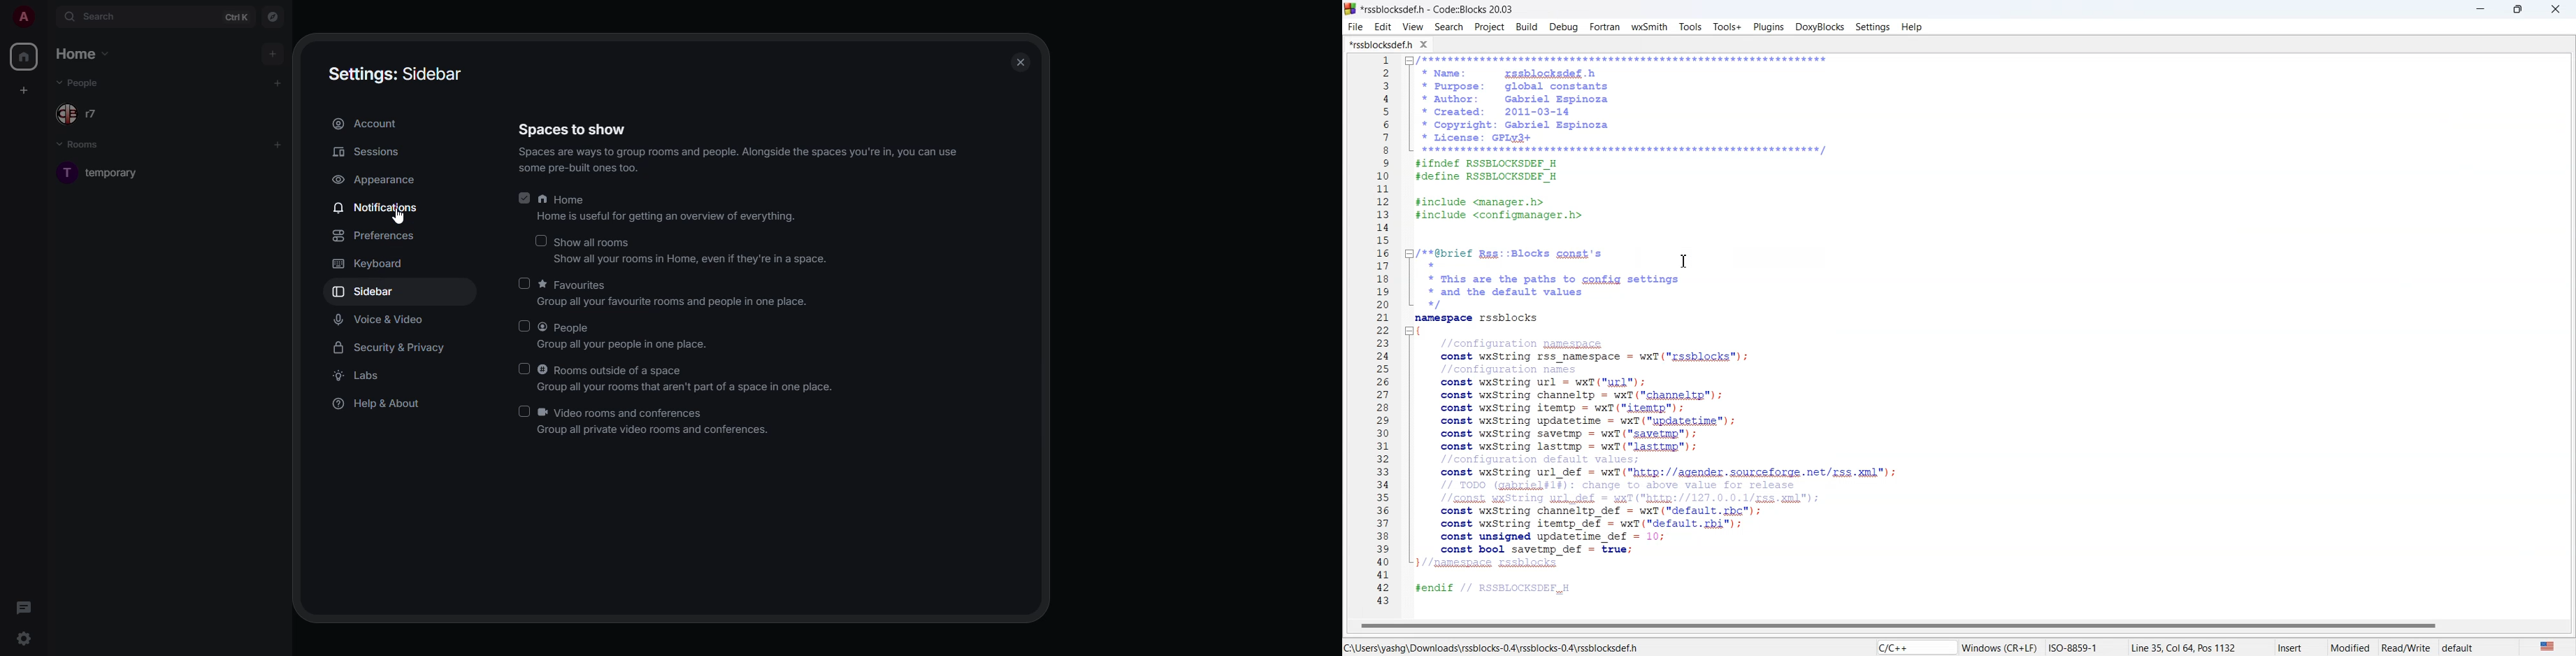 The image size is (2576, 672). Describe the element at coordinates (82, 113) in the screenshot. I see `people` at that location.